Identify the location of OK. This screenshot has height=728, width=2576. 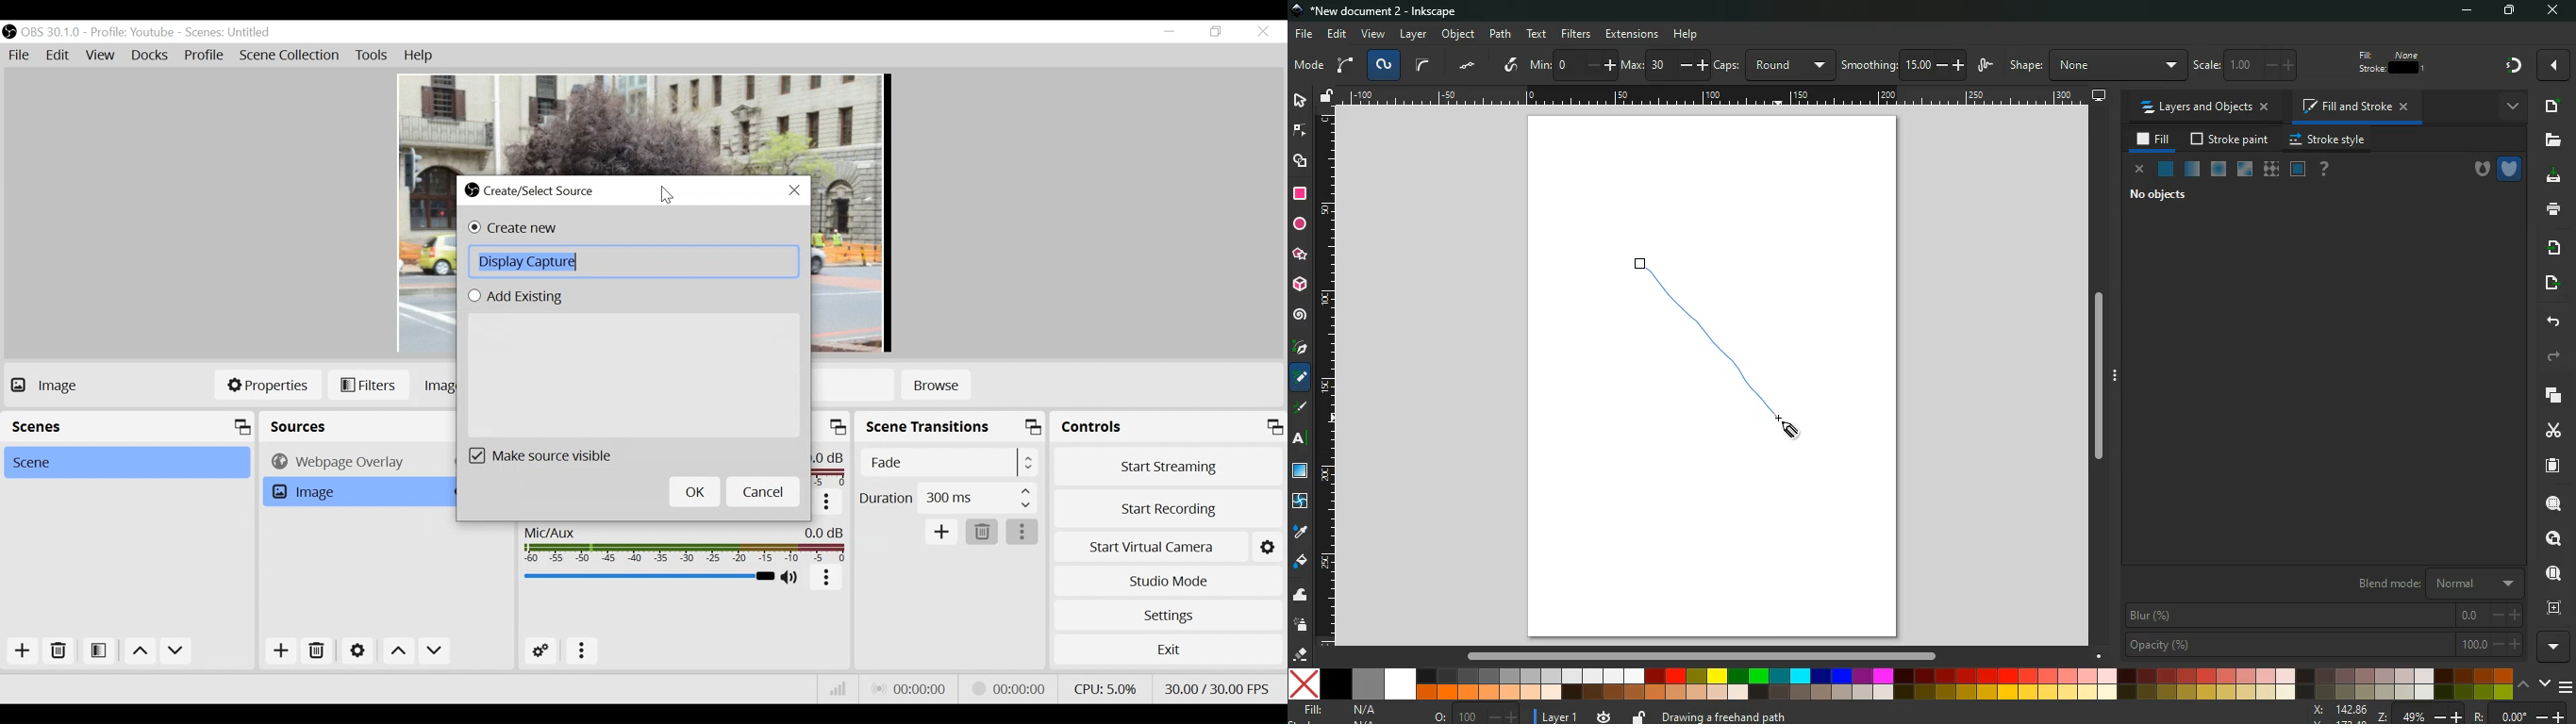
(694, 493).